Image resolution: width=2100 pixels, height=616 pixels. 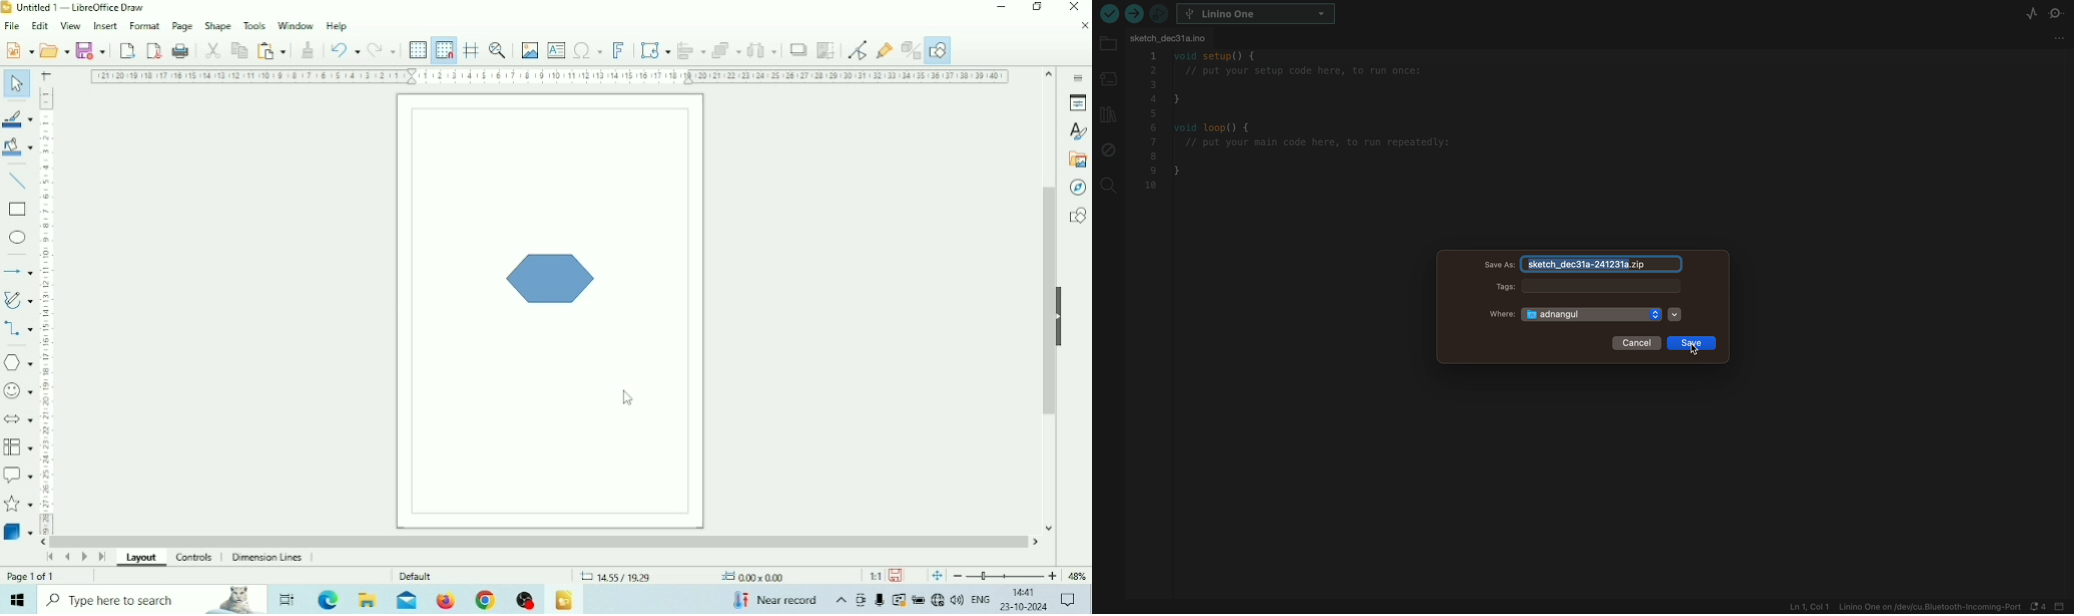 What do you see at coordinates (271, 50) in the screenshot?
I see `Paste` at bounding box center [271, 50].